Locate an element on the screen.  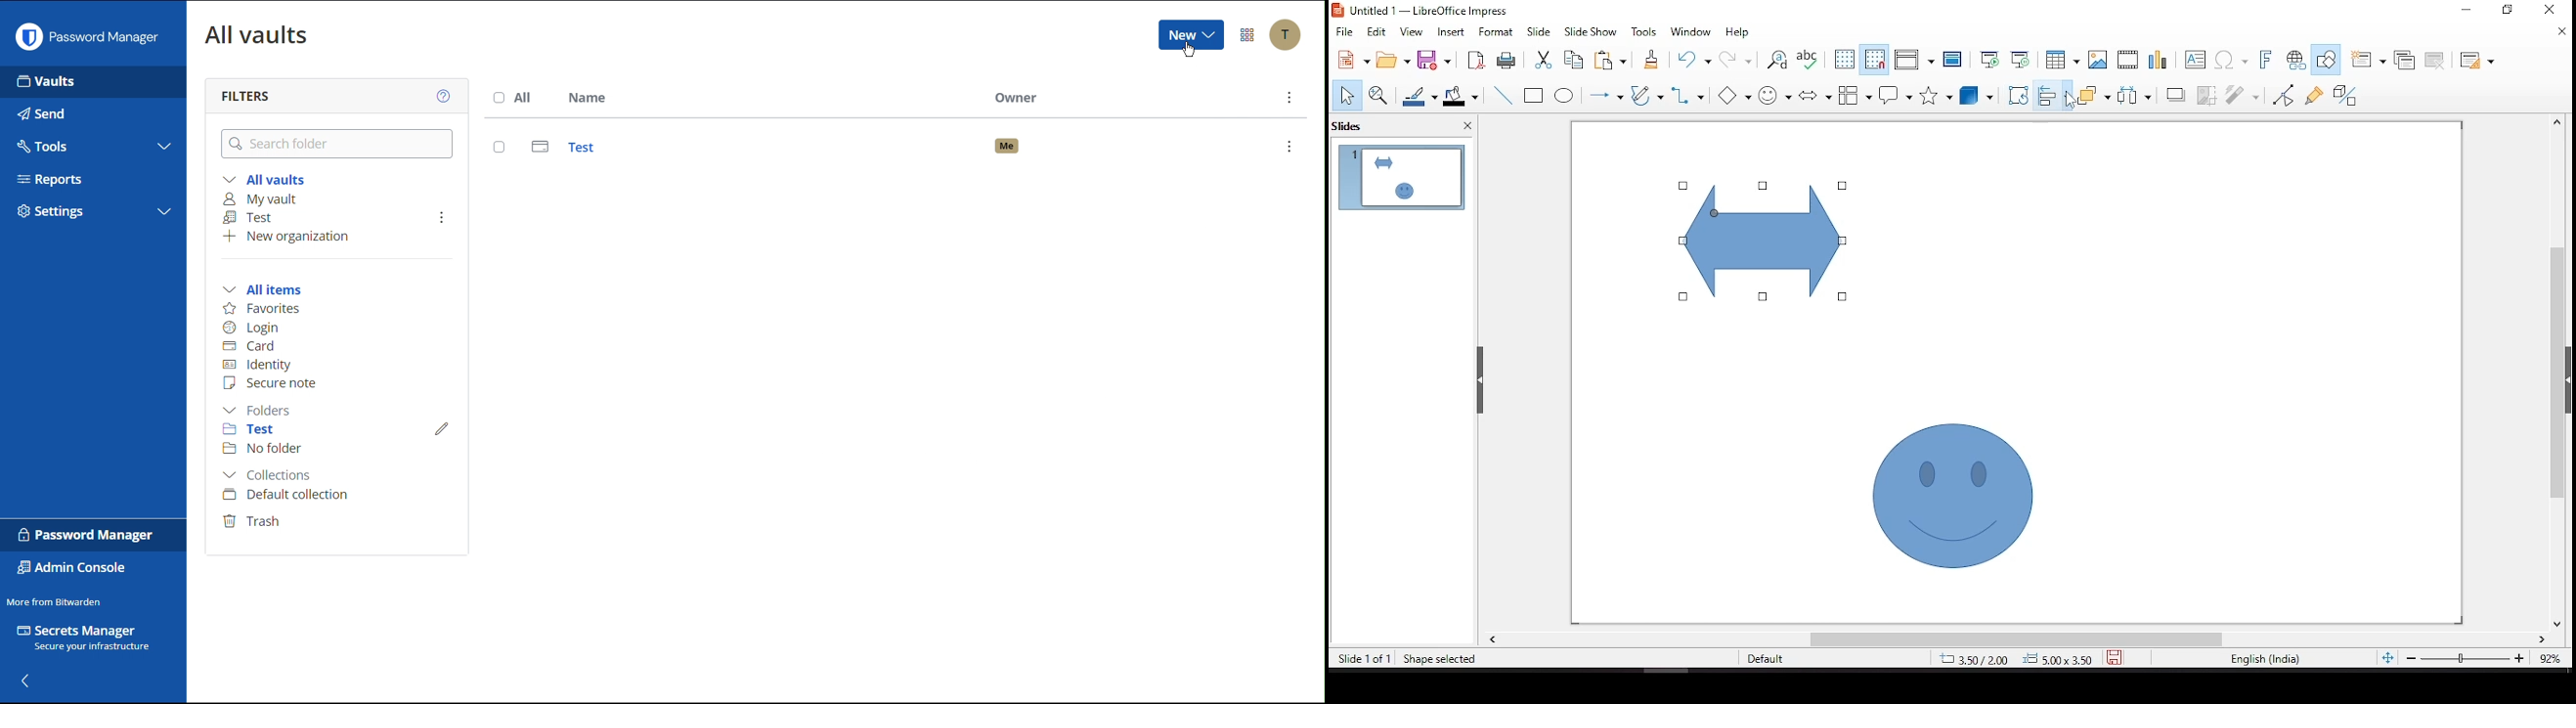
undo is located at coordinates (1695, 61).